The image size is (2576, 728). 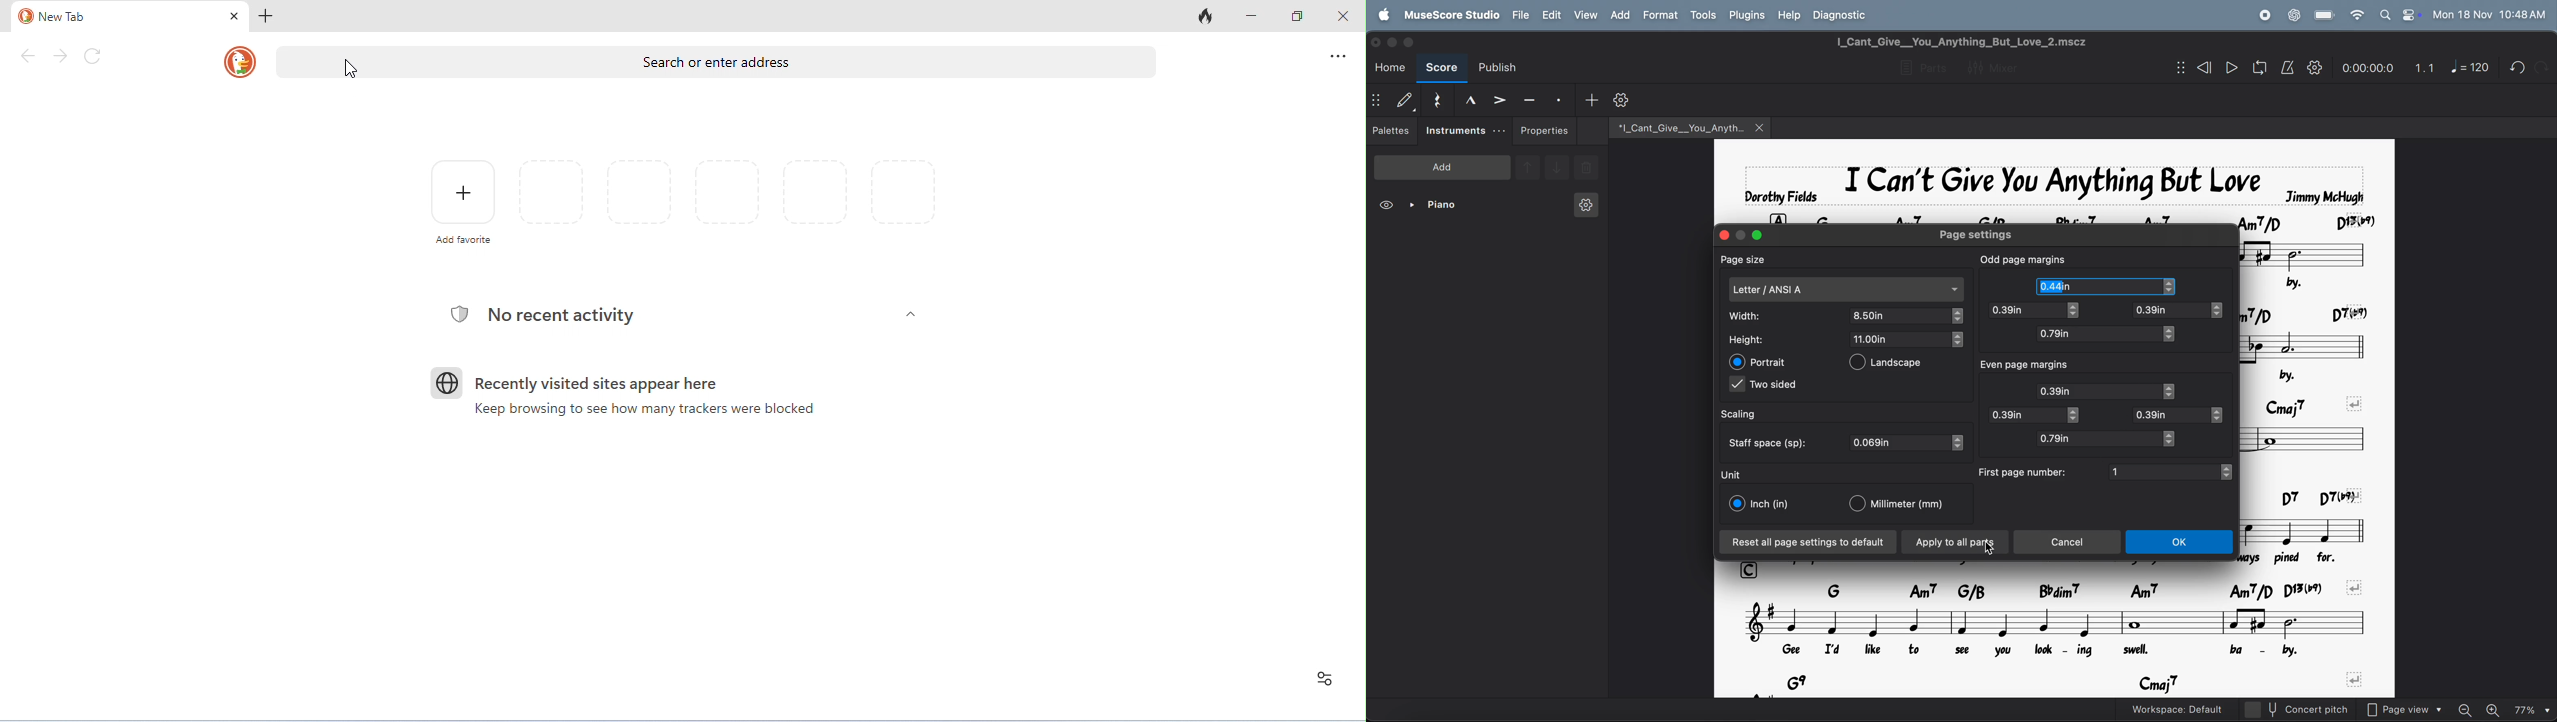 What do you see at coordinates (2025, 415) in the screenshot?
I see `0.39in` at bounding box center [2025, 415].